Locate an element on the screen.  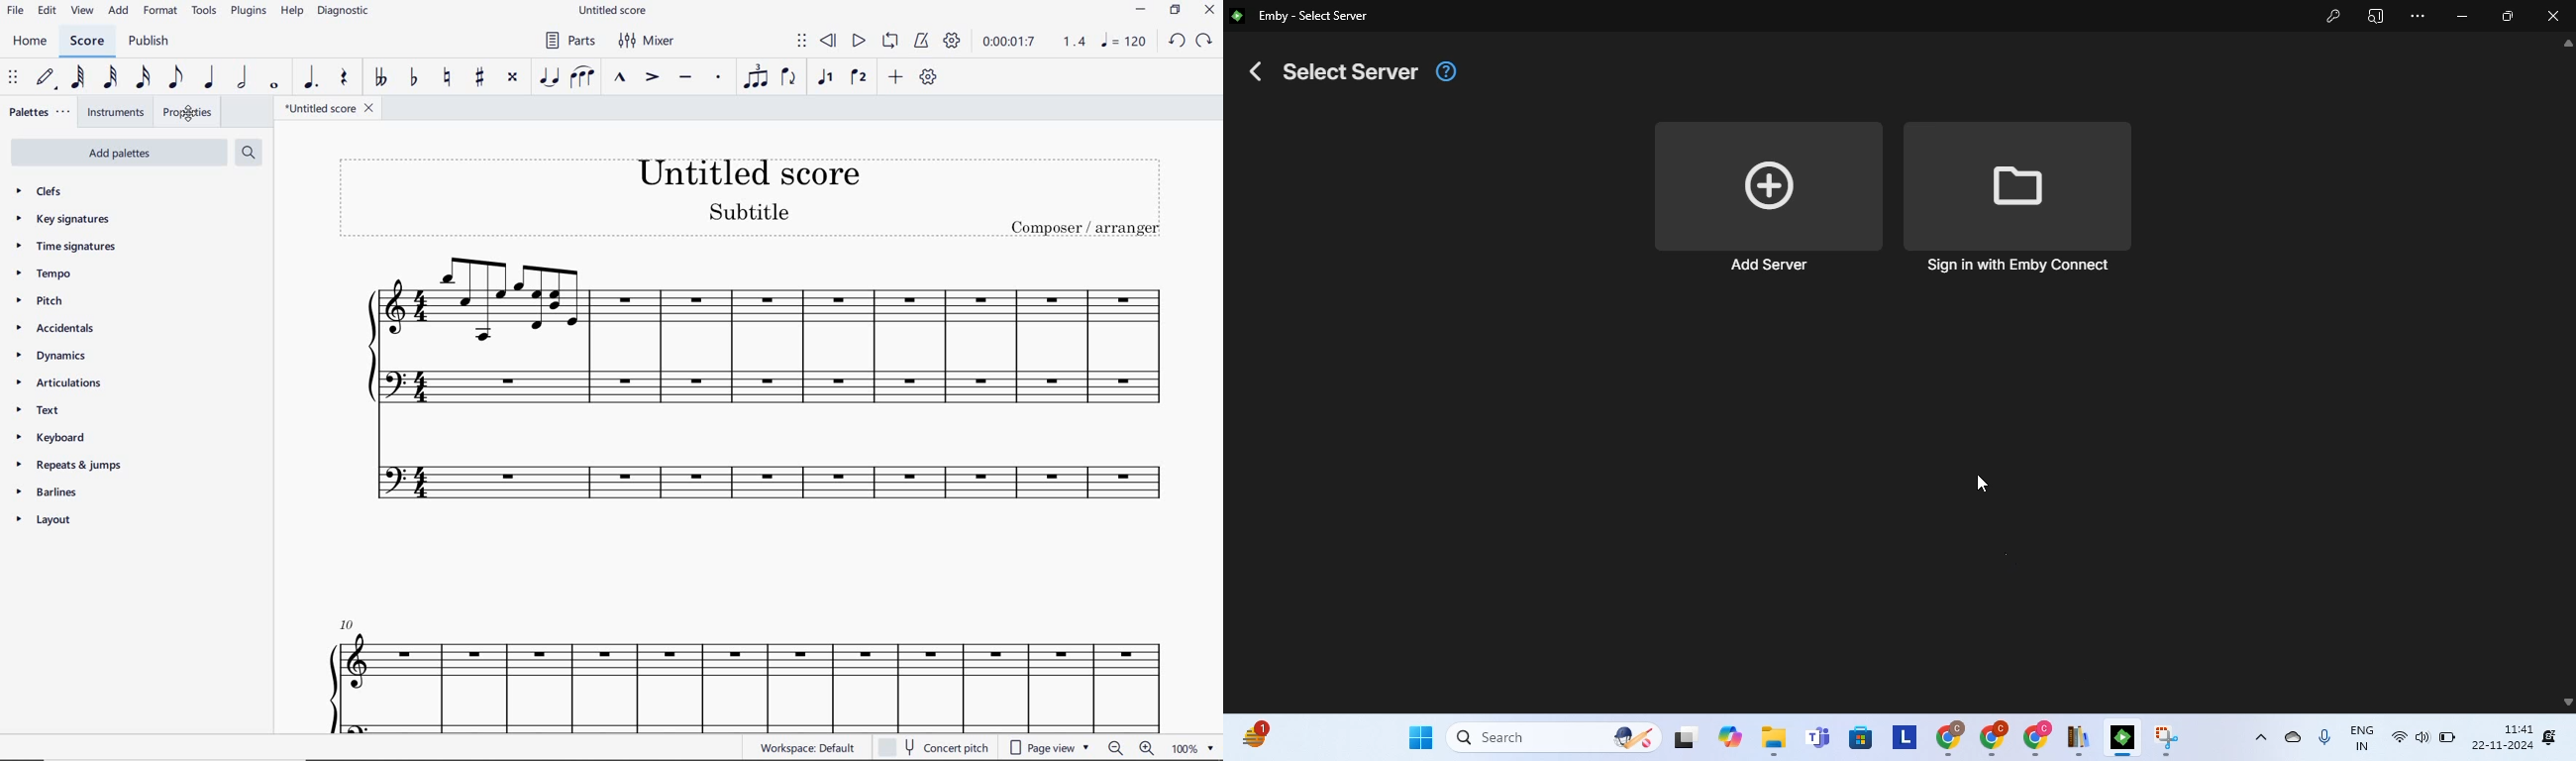
search palettes is located at coordinates (247, 152).